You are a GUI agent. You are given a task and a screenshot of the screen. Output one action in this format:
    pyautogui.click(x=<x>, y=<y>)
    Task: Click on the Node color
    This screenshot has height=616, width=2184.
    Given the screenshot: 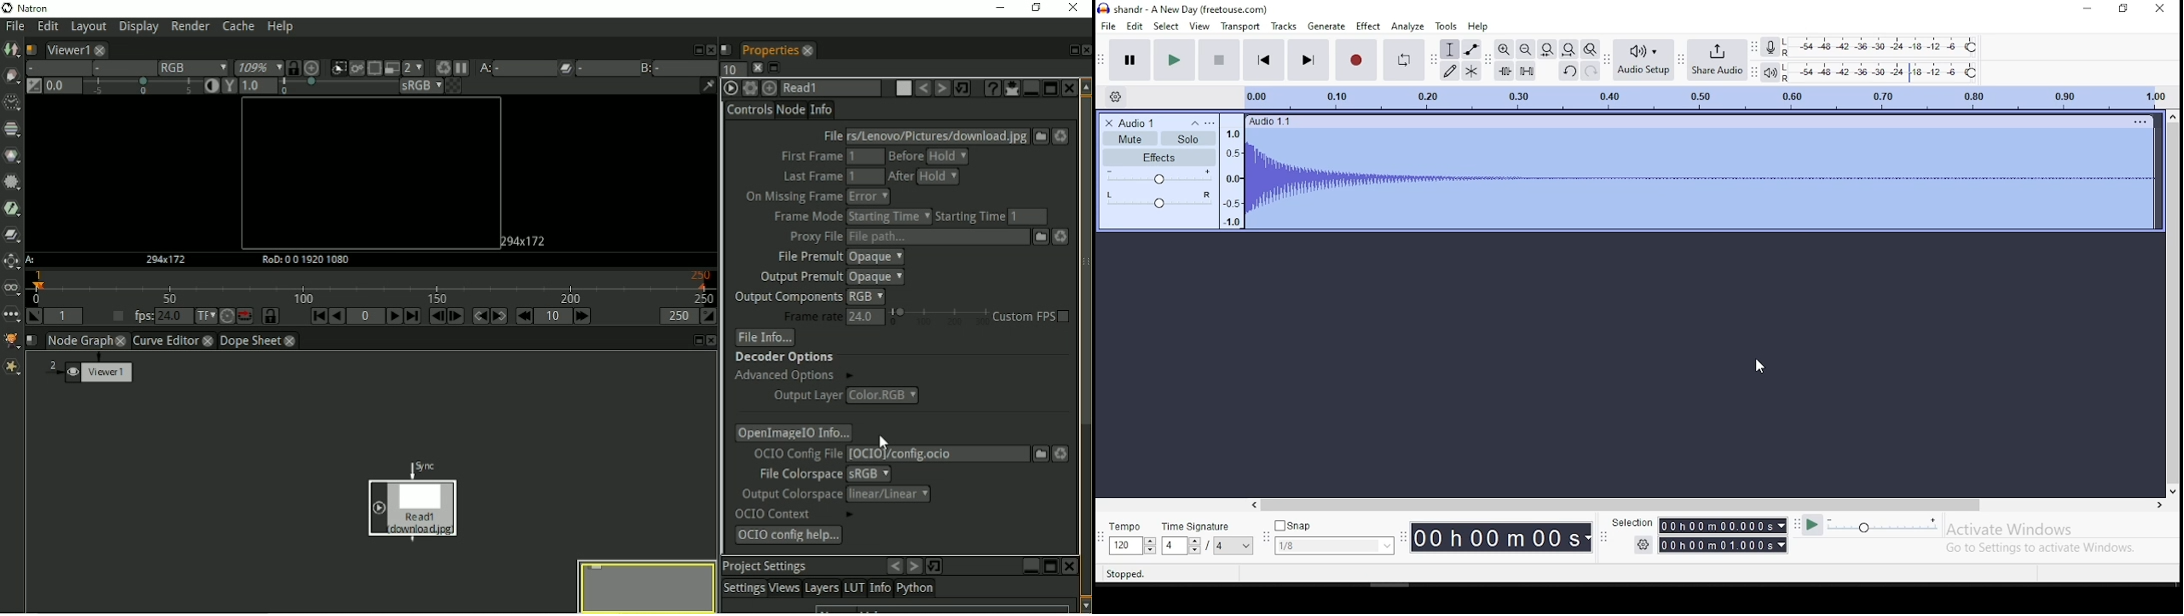 What is the action you would take?
    pyautogui.click(x=903, y=87)
    